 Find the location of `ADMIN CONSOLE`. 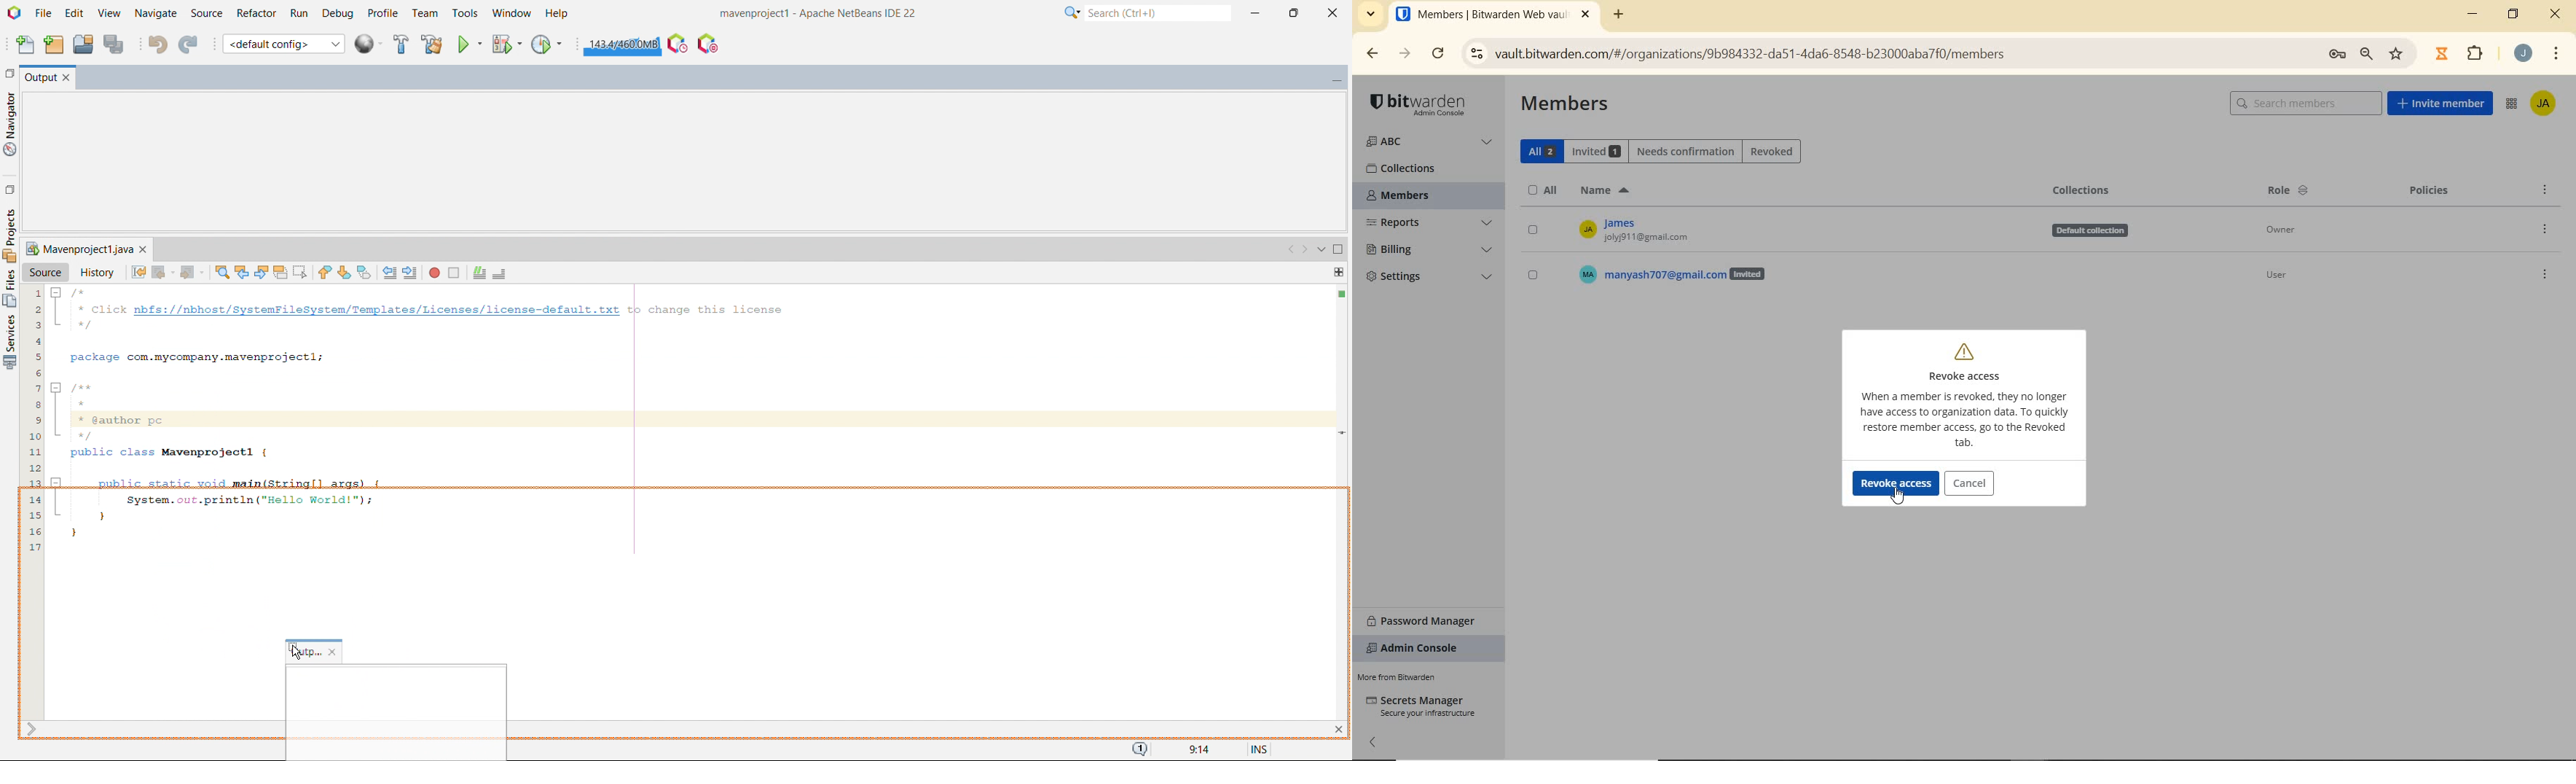

ADMIN CONSOLE is located at coordinates (1417, 649).